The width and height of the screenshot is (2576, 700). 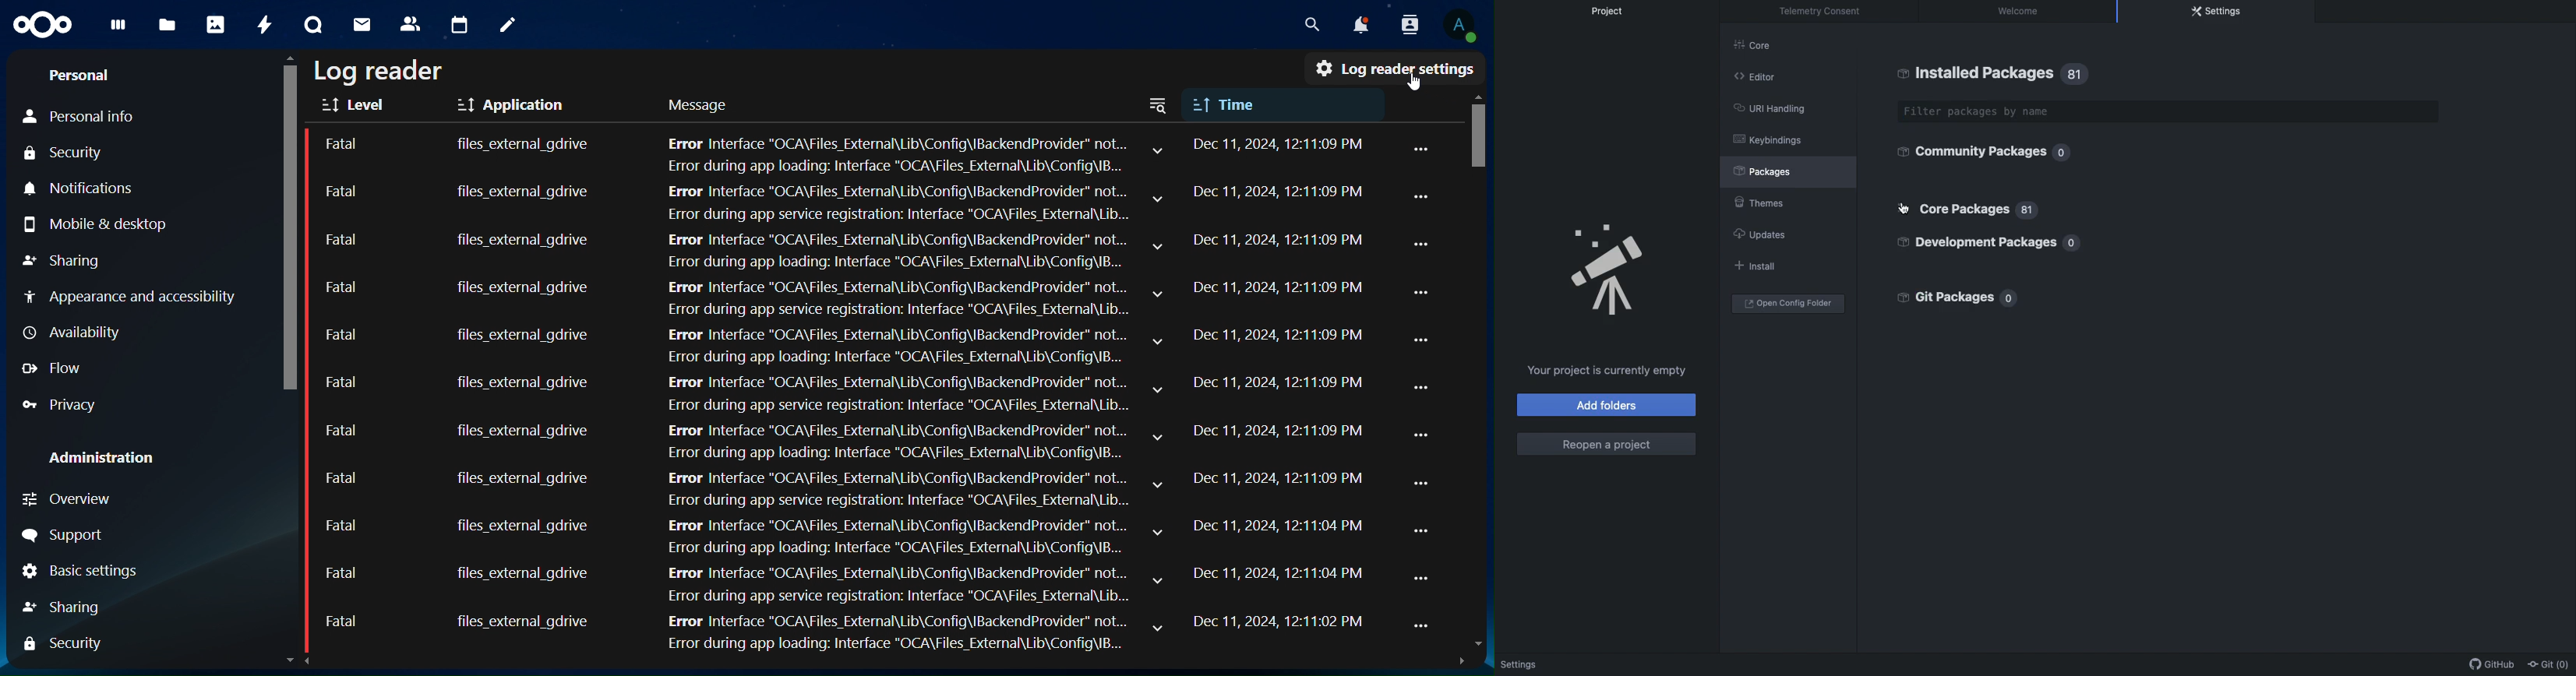 What do you see at coordinates (108, 458) in the screenshot?
I see `administration` at bounding box center [108, 458].